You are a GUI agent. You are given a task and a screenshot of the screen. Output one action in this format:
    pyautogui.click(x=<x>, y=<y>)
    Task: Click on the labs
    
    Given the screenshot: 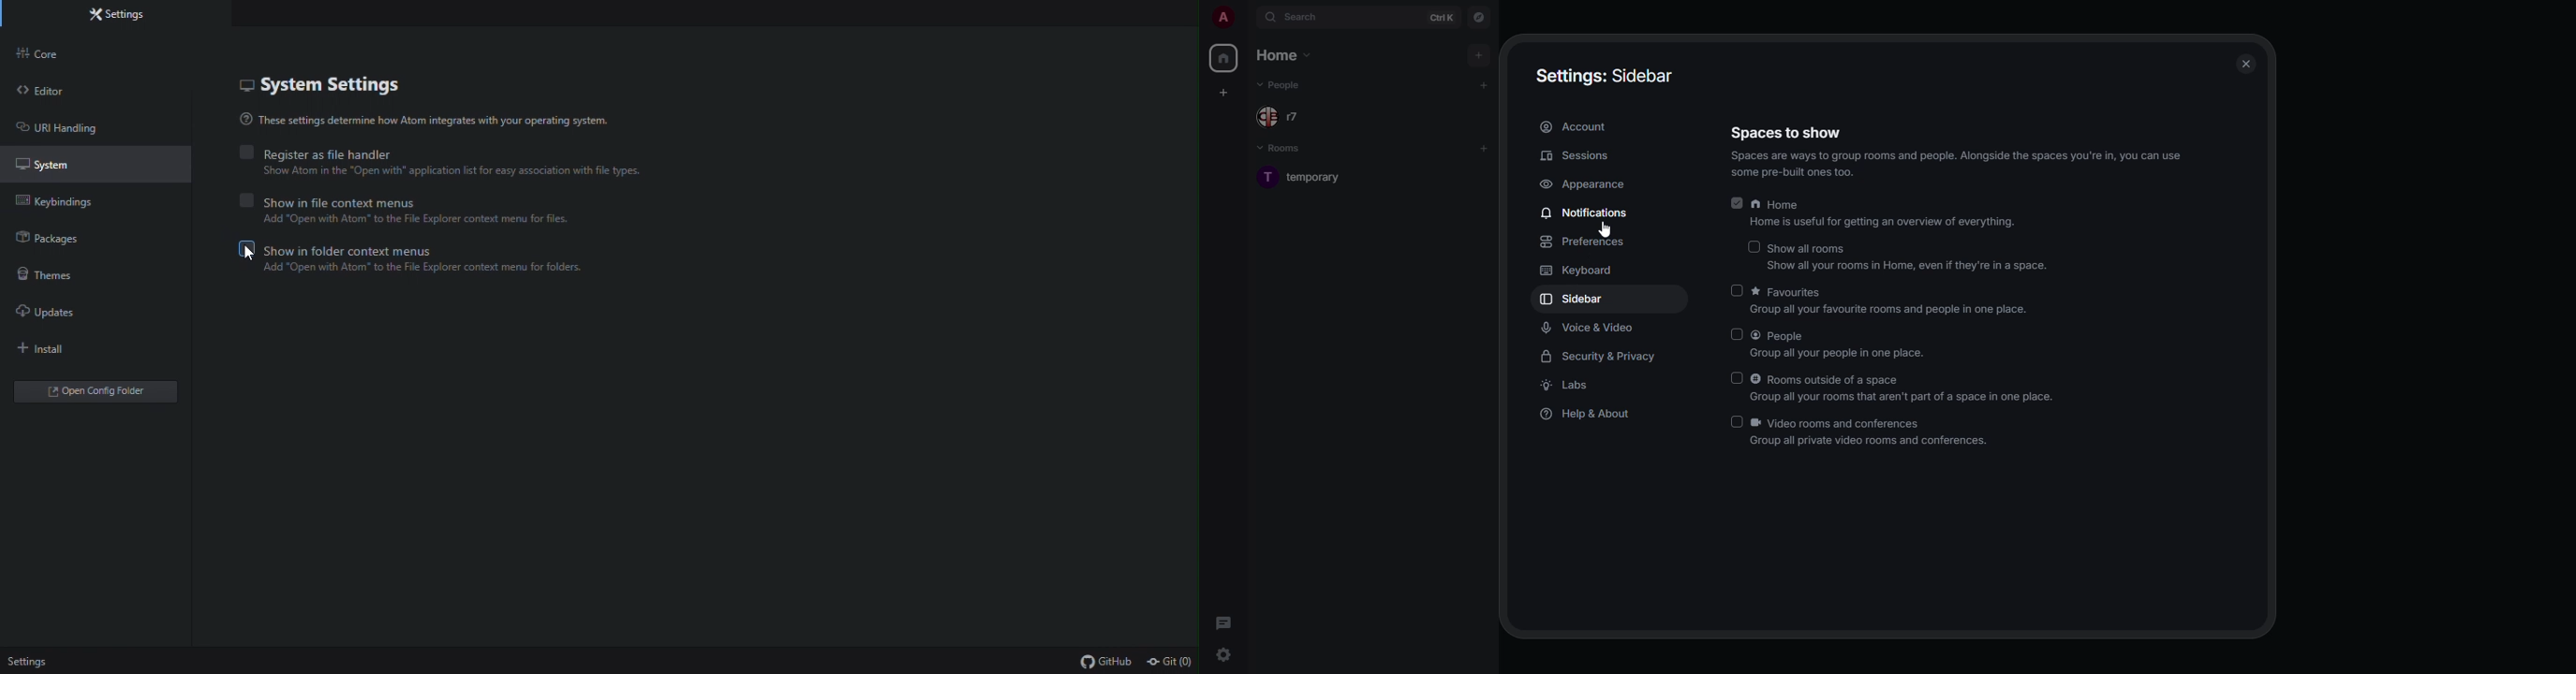 What is the action you would take?
    pyautogui.click(x=1574, y=384)
    